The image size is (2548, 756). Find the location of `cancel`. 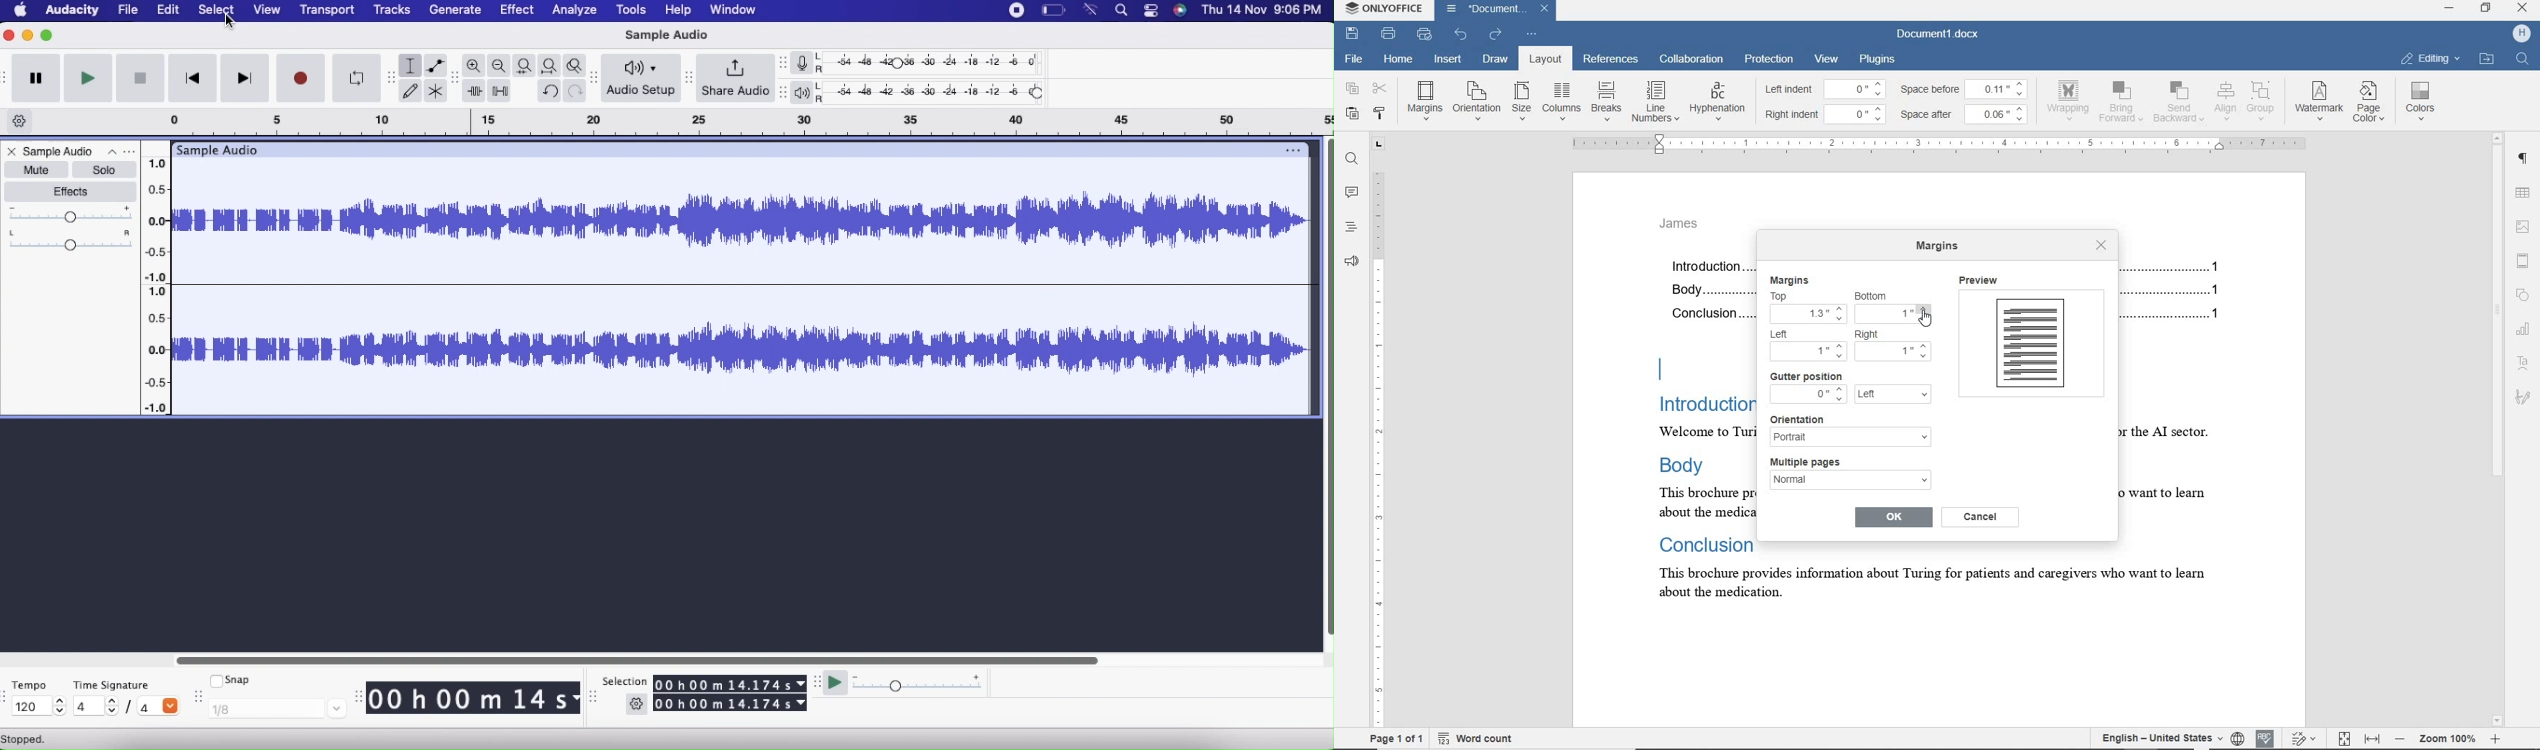

cancel is located at coordinates (1983, 517).